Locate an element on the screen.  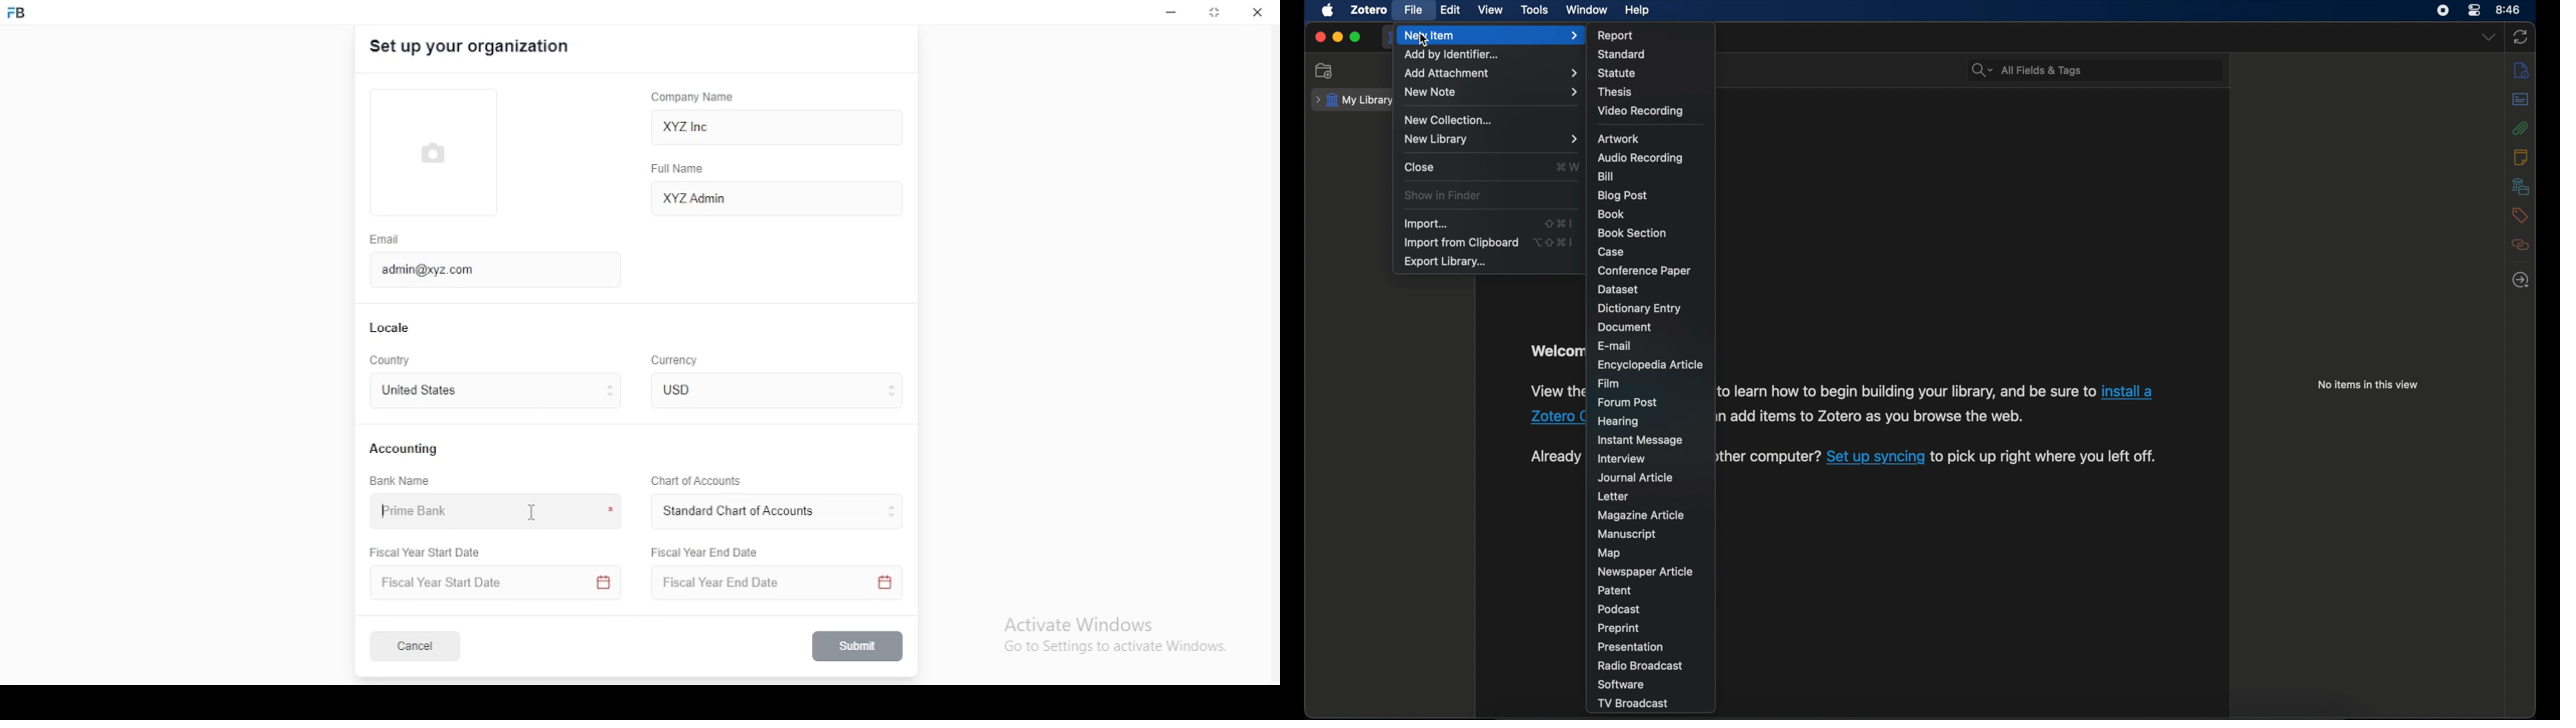
new collection is located at coordinates (1323, 70).